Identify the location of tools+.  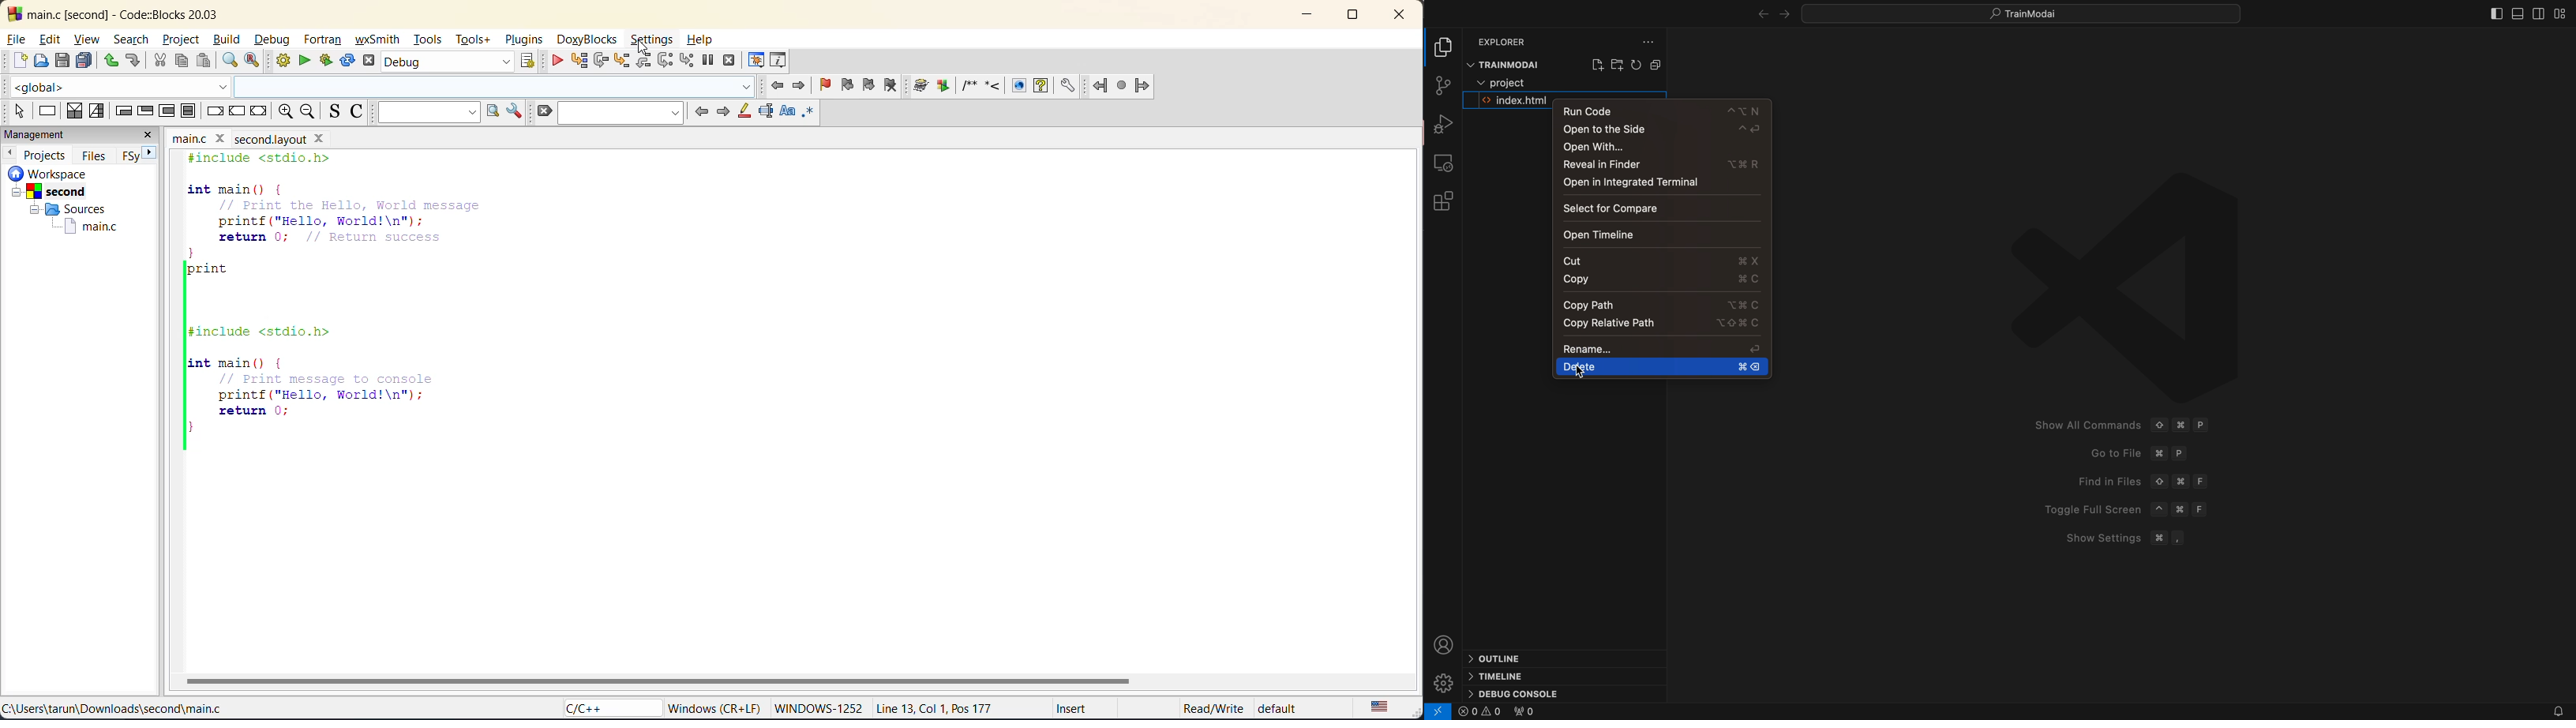
(475, 40).